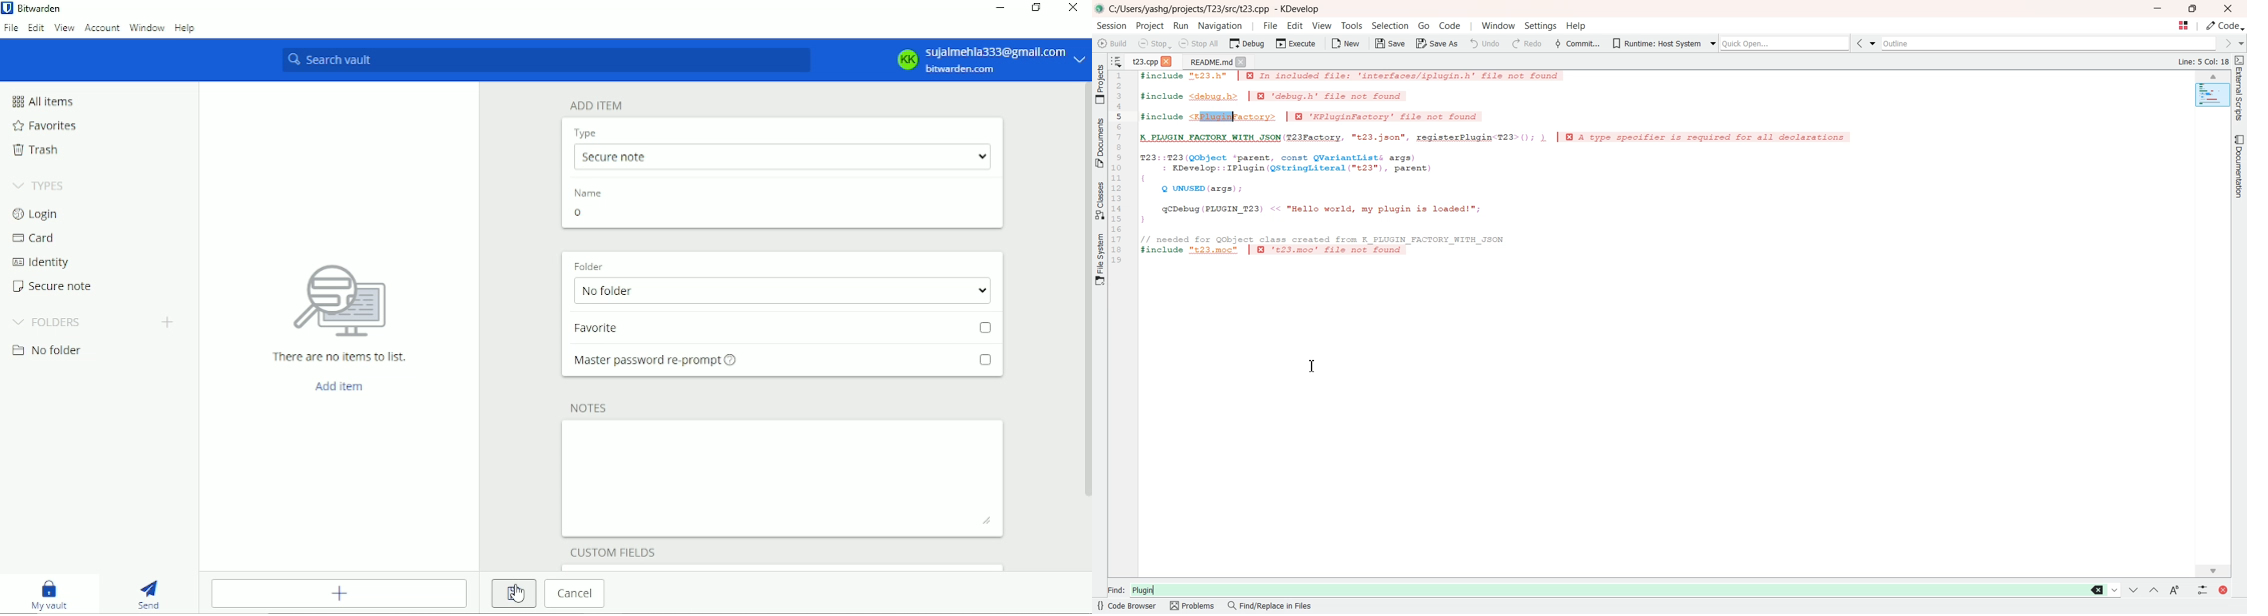  Describe the element at coordinates (64, 28) in the screenshot. I see `View` at that location.